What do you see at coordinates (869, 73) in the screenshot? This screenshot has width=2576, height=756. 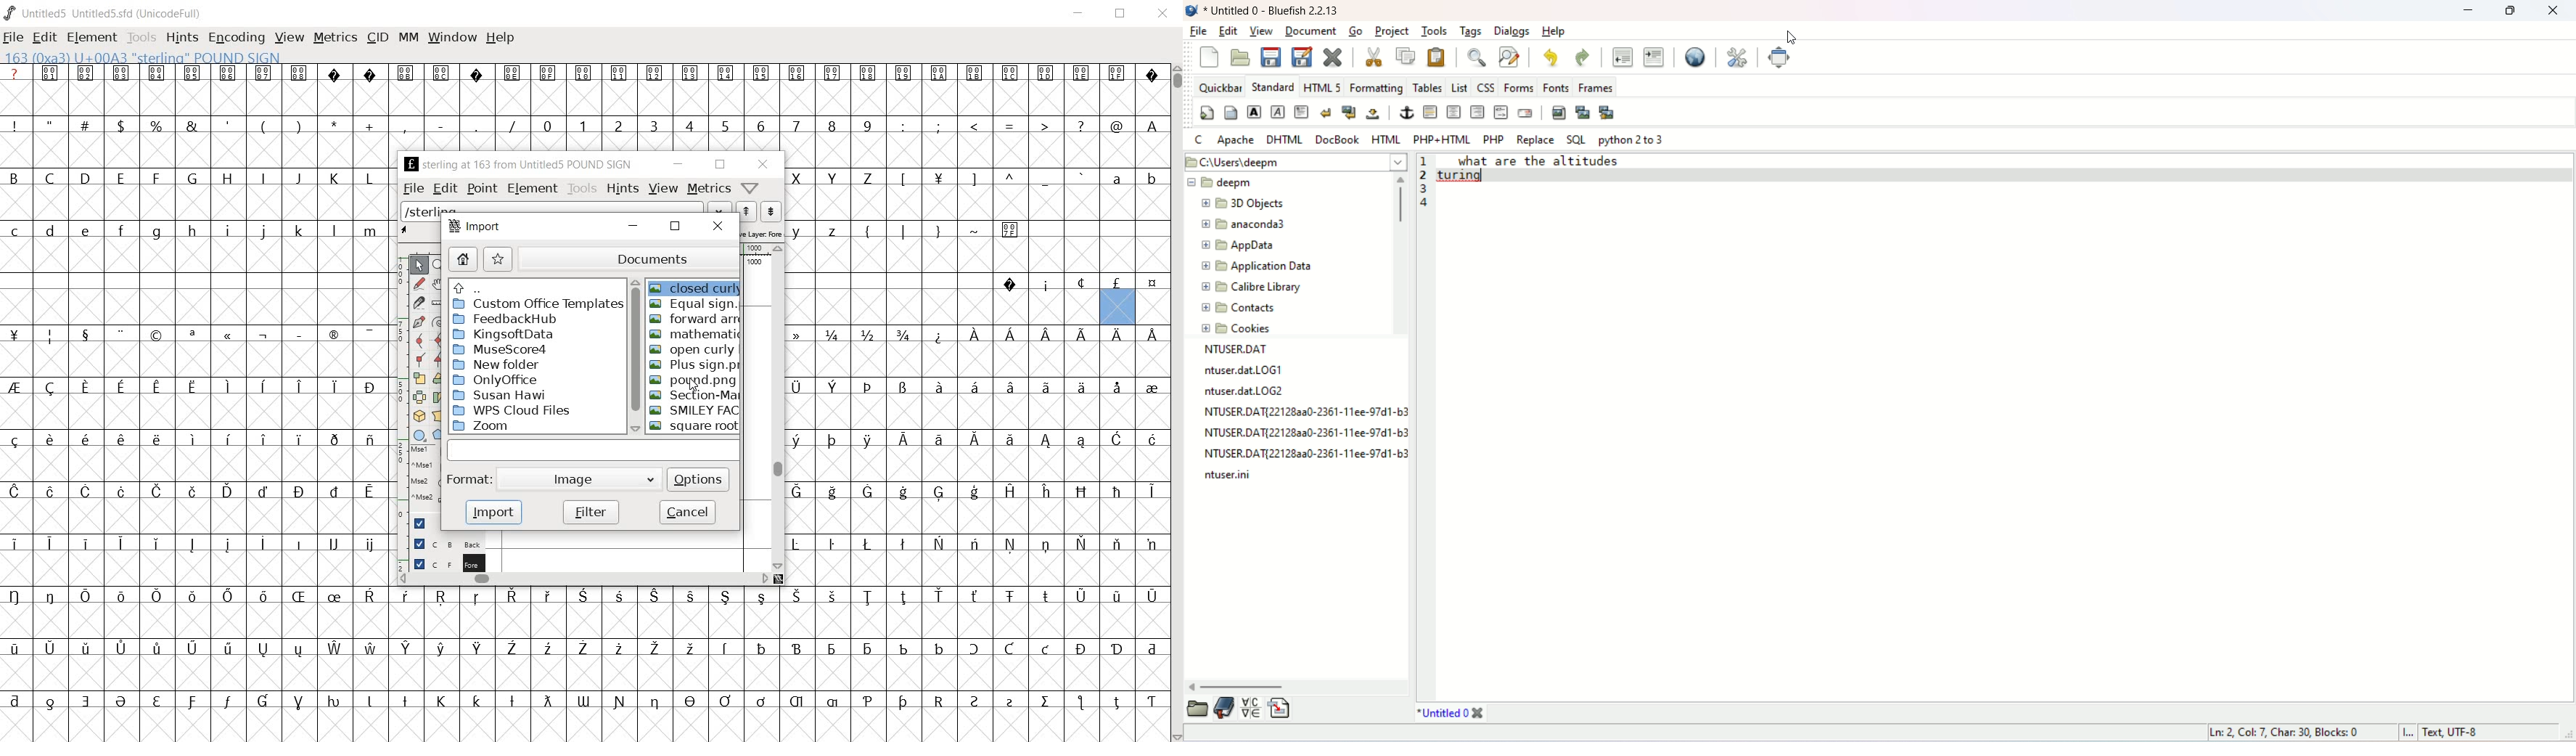 I see `Symbol` at bounding box center [869, 73].